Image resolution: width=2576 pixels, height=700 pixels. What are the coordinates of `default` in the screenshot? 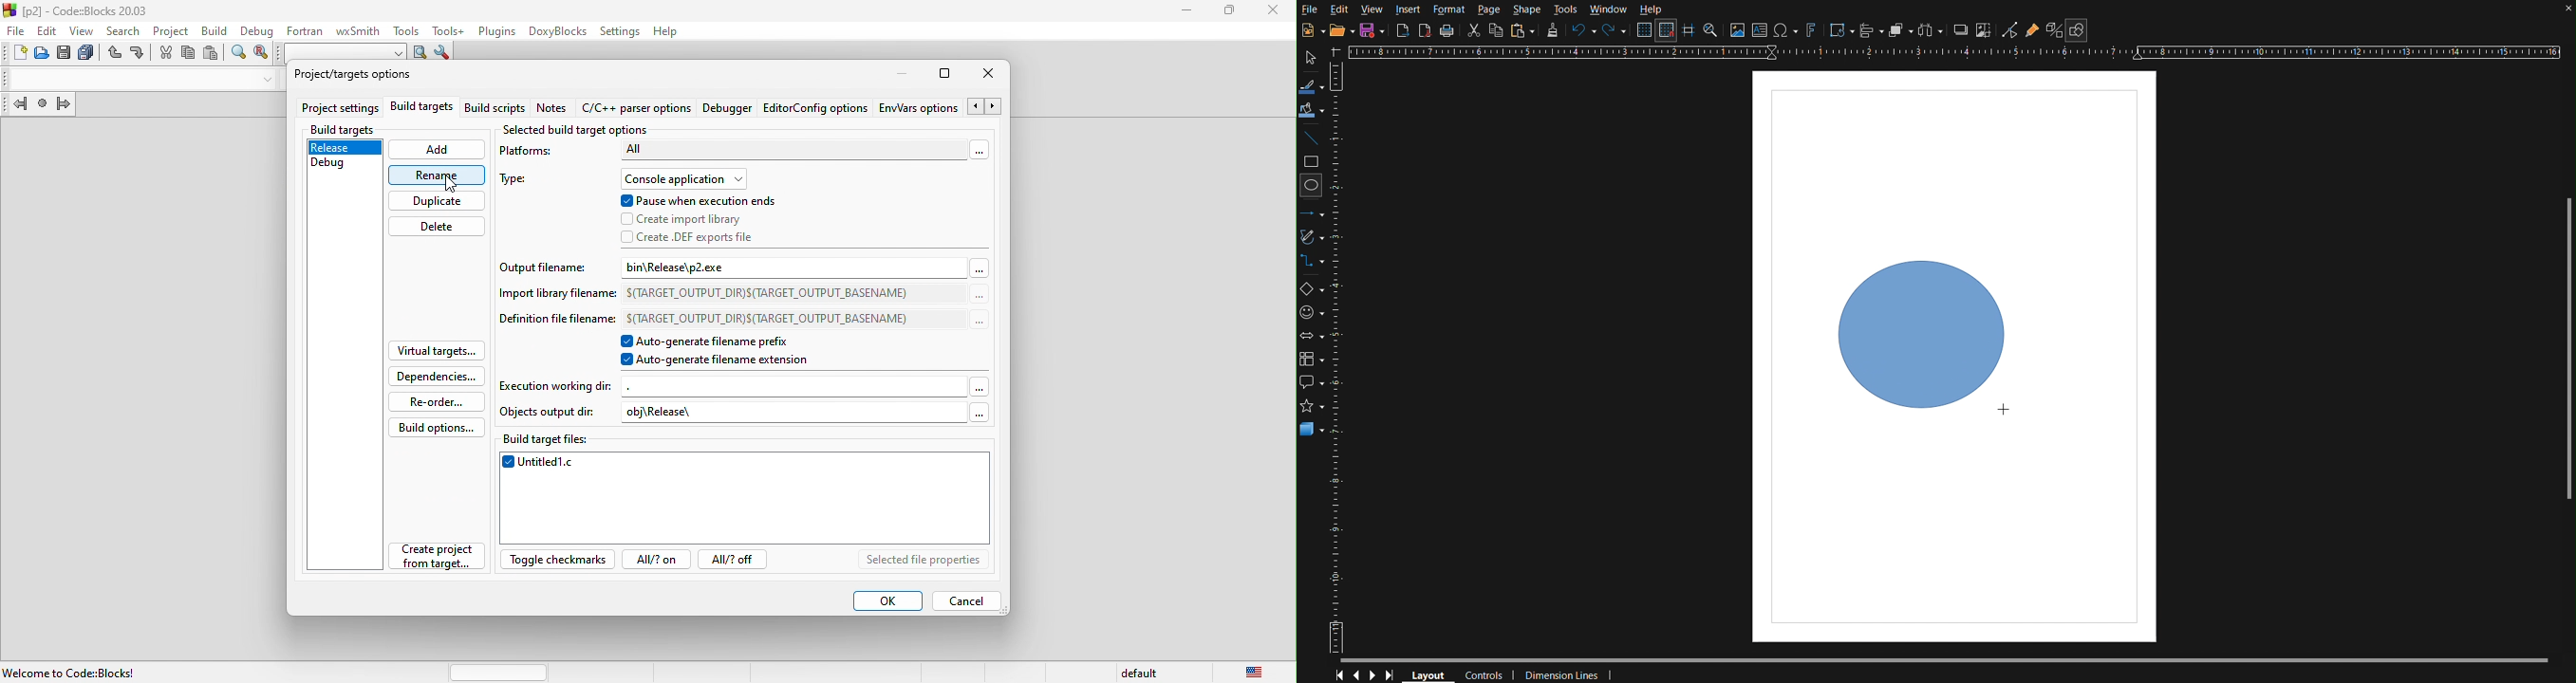 It's located at (1143, 671).